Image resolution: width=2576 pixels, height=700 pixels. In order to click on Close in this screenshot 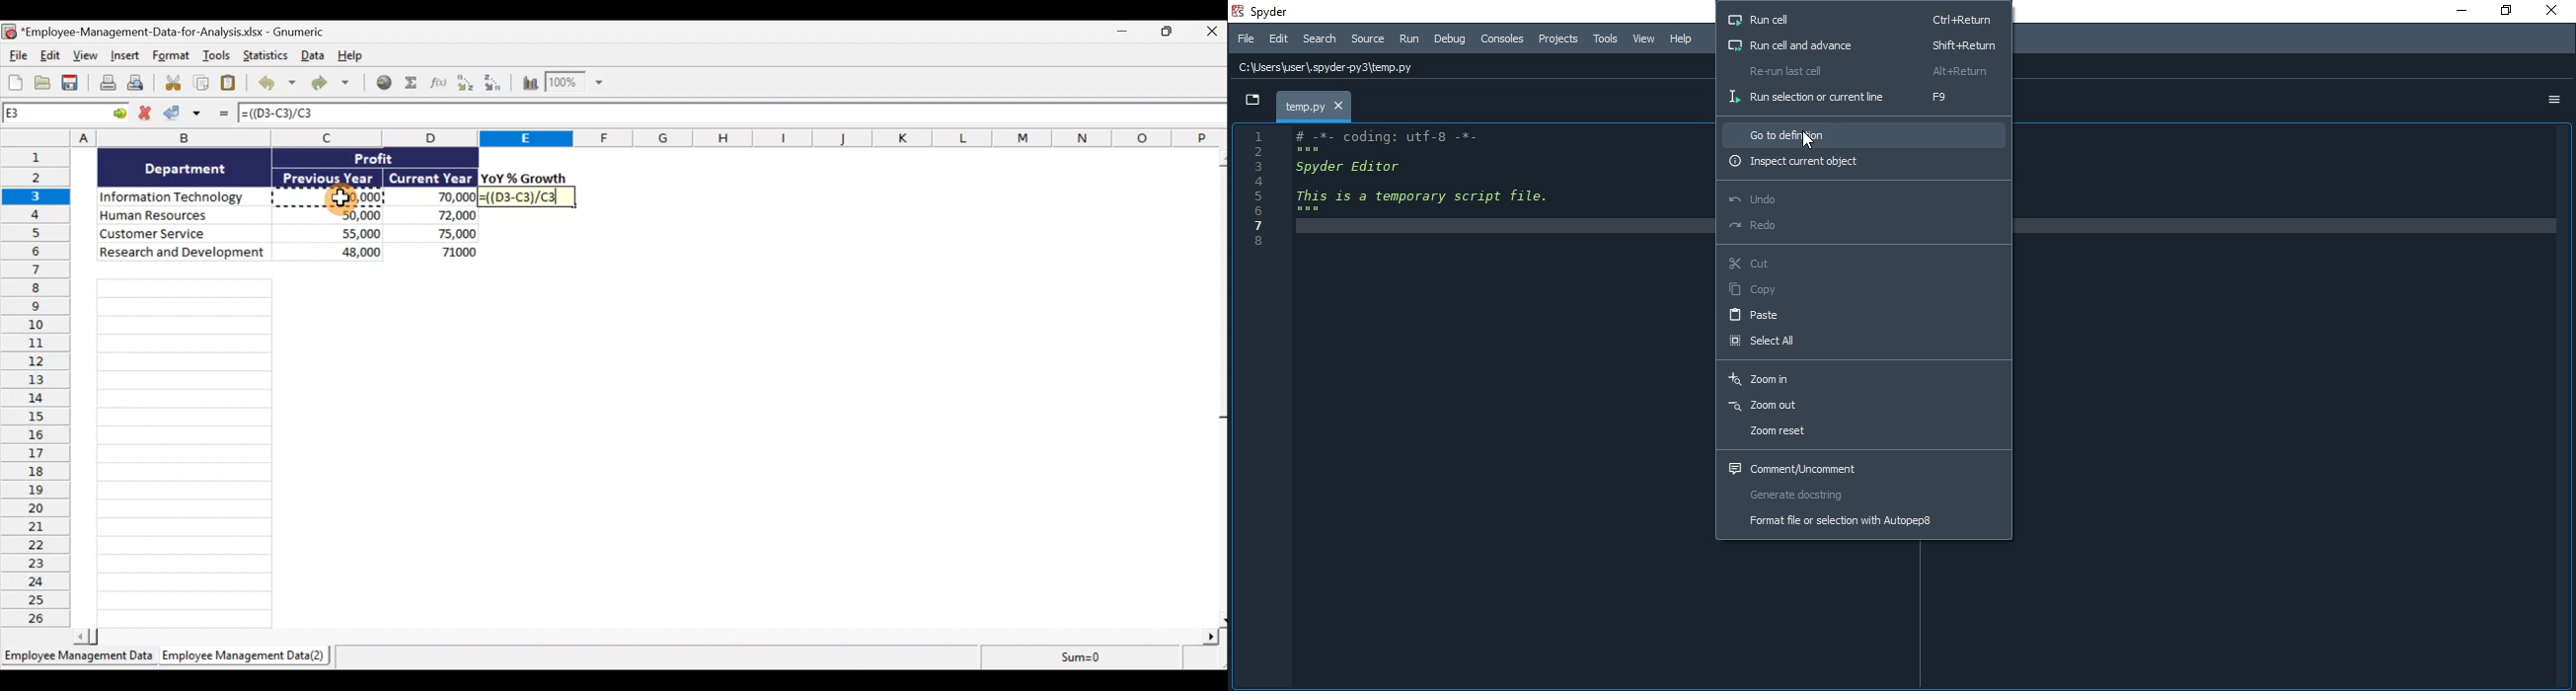, I will do `click(1212, 31)`.